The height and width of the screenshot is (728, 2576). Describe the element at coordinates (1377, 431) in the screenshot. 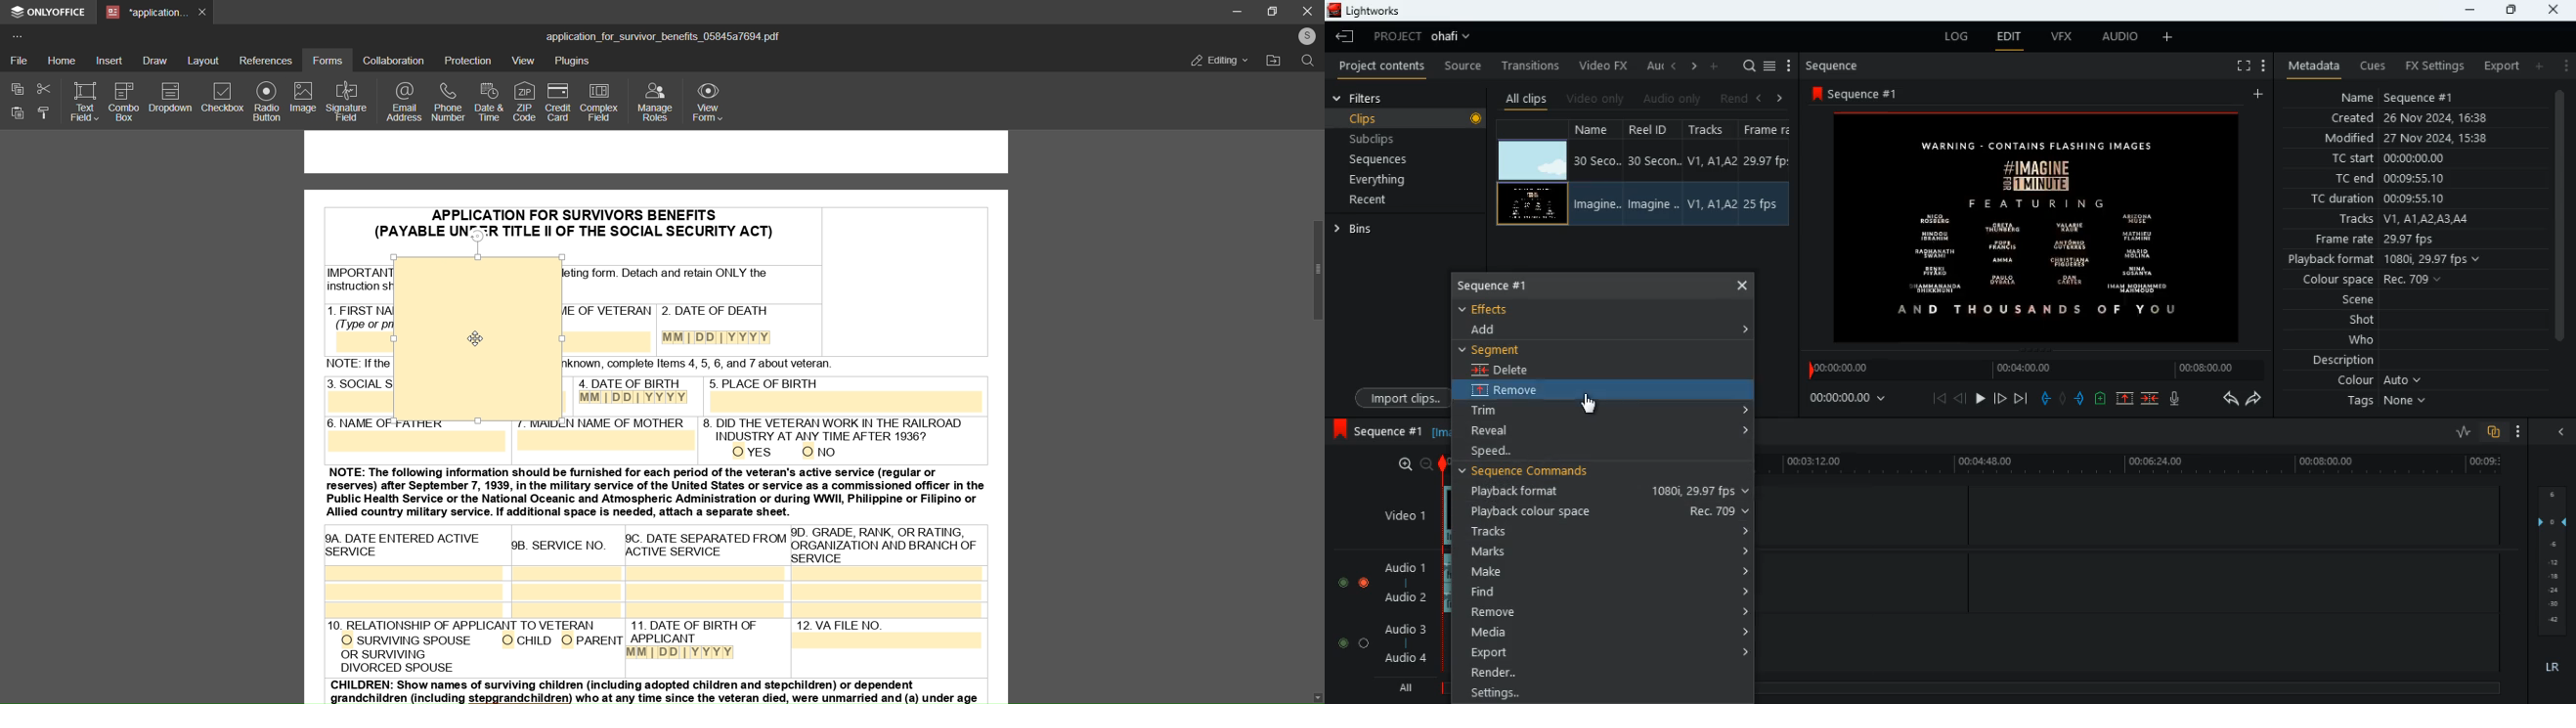

I see `sequence` at that location.